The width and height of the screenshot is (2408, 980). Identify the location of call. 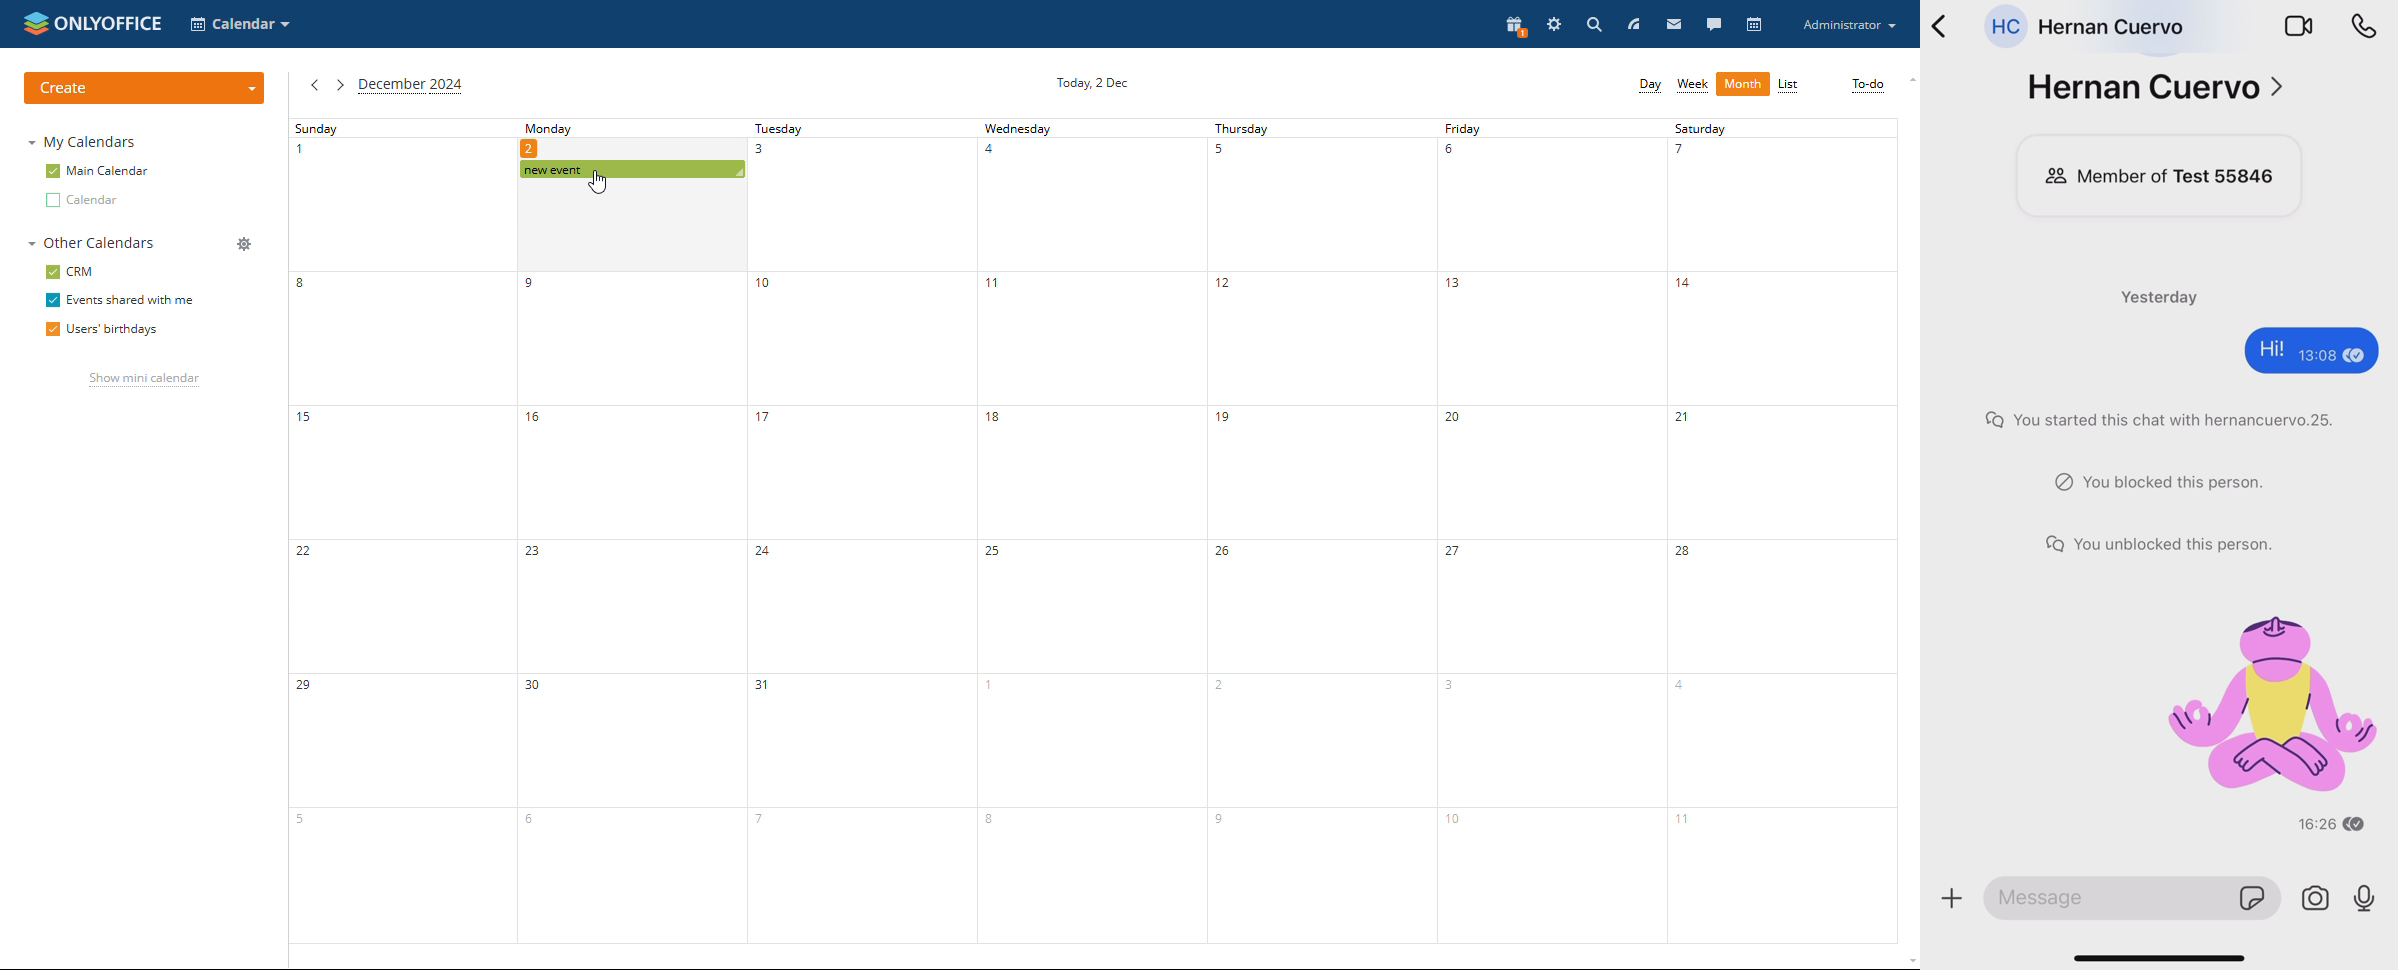
(2365, 26).